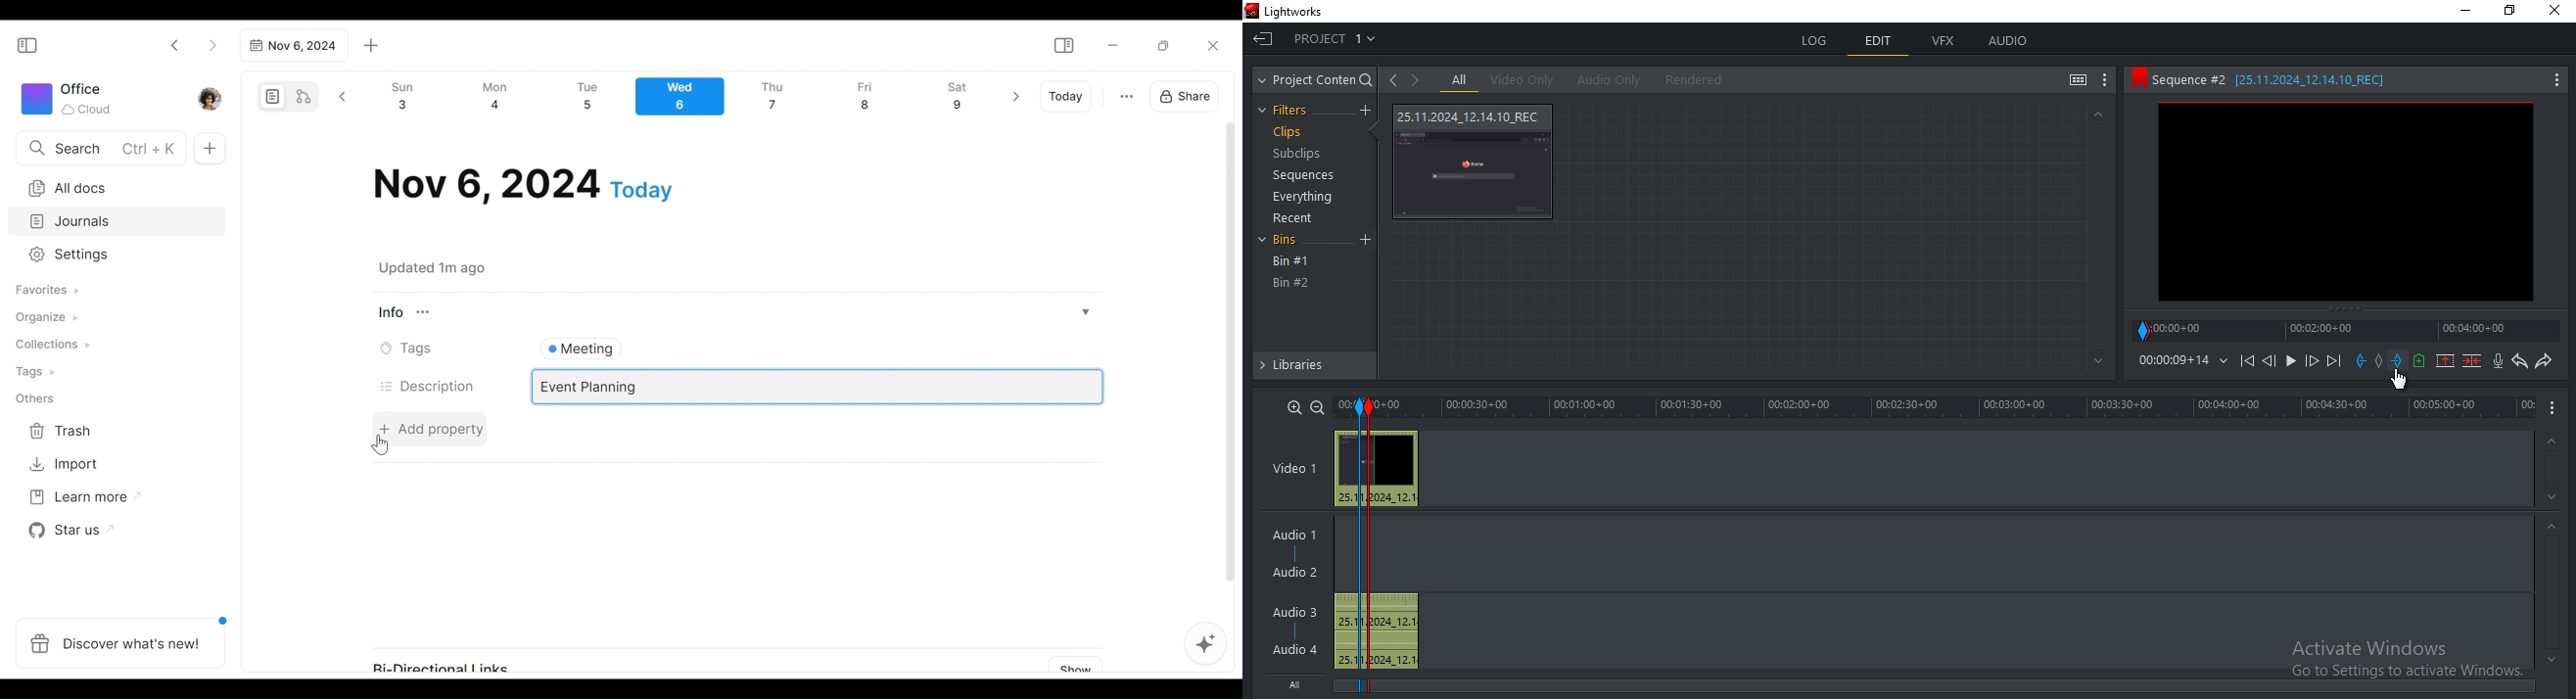  Describe the element at coordinates (69, 97) in the screenshot. I see `Workspace icon` at that location.